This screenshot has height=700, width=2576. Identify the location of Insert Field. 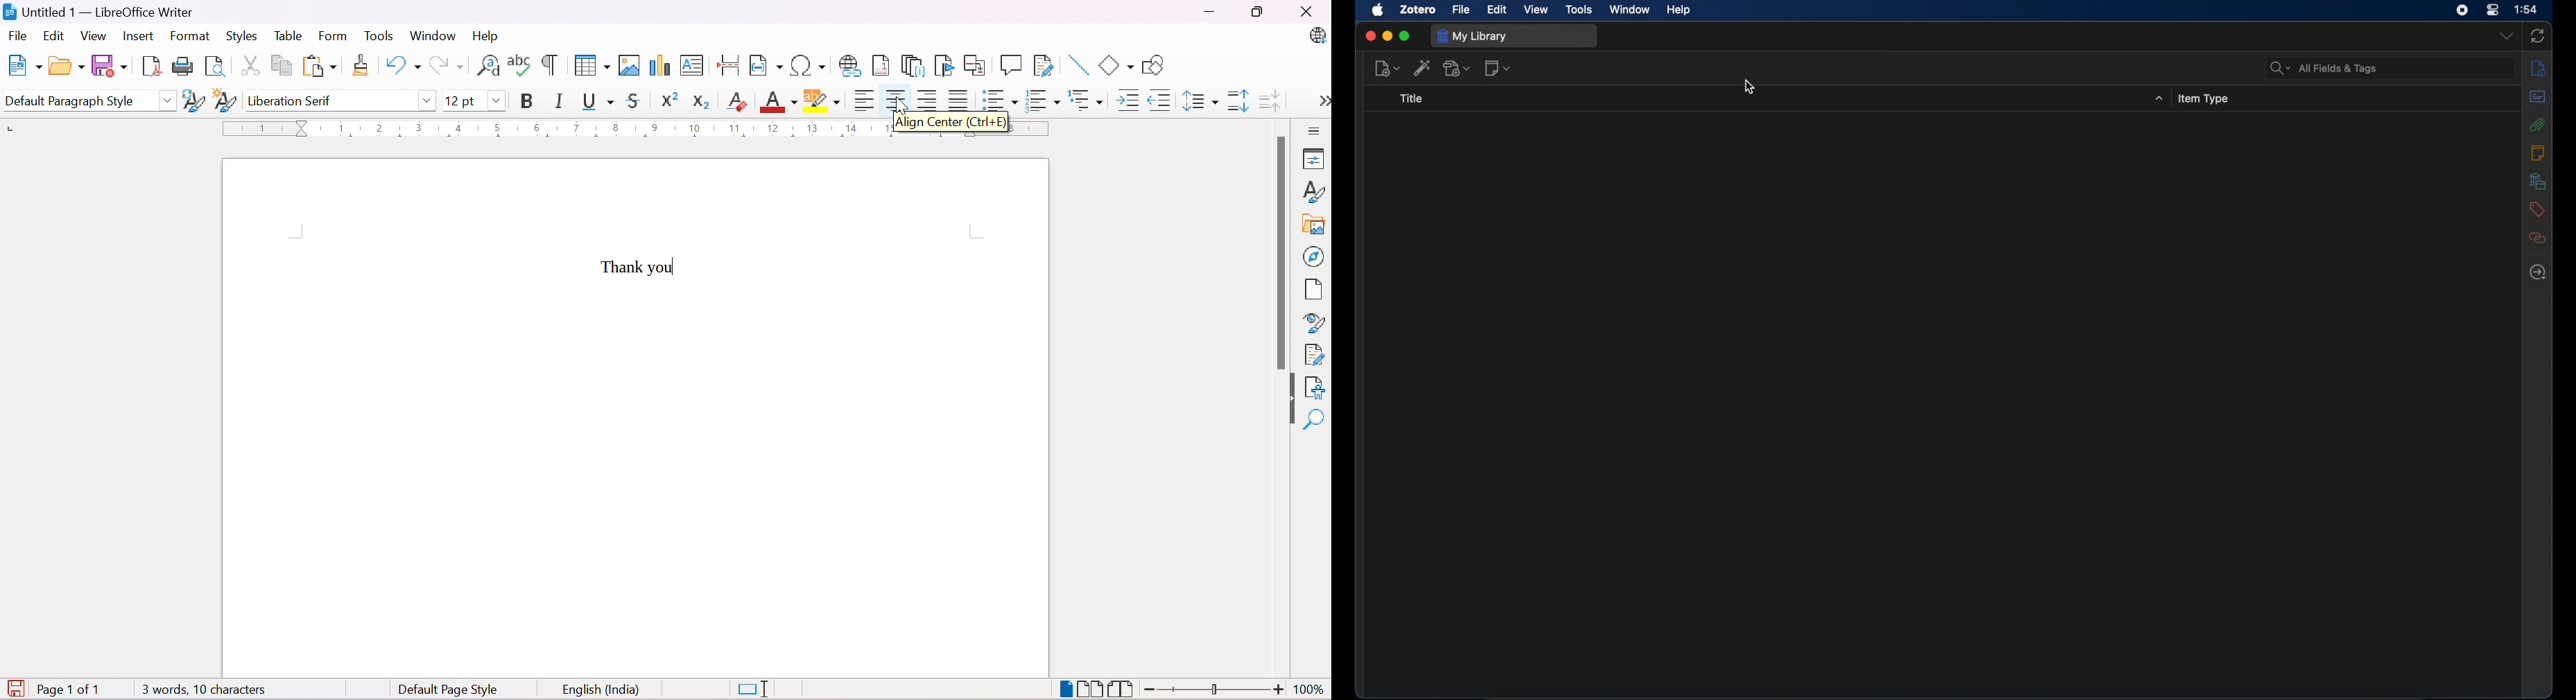
(764, 66).